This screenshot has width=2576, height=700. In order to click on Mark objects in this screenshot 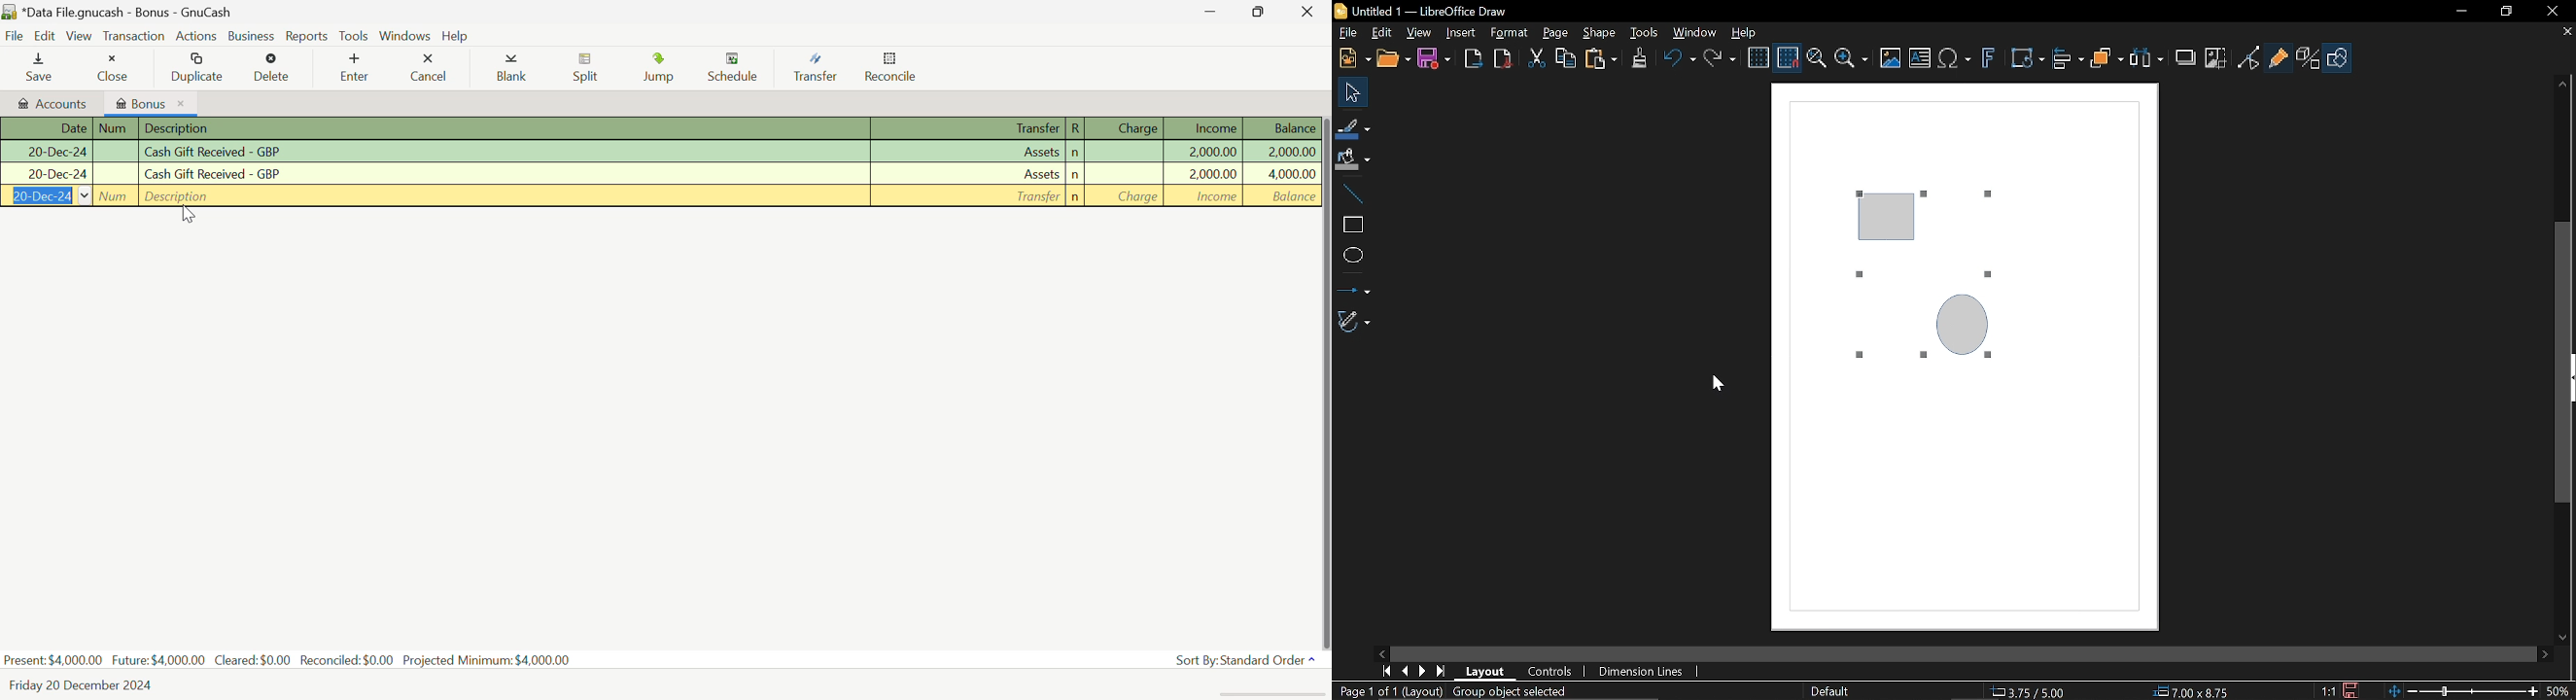, I will do `click(1491, 692)`.